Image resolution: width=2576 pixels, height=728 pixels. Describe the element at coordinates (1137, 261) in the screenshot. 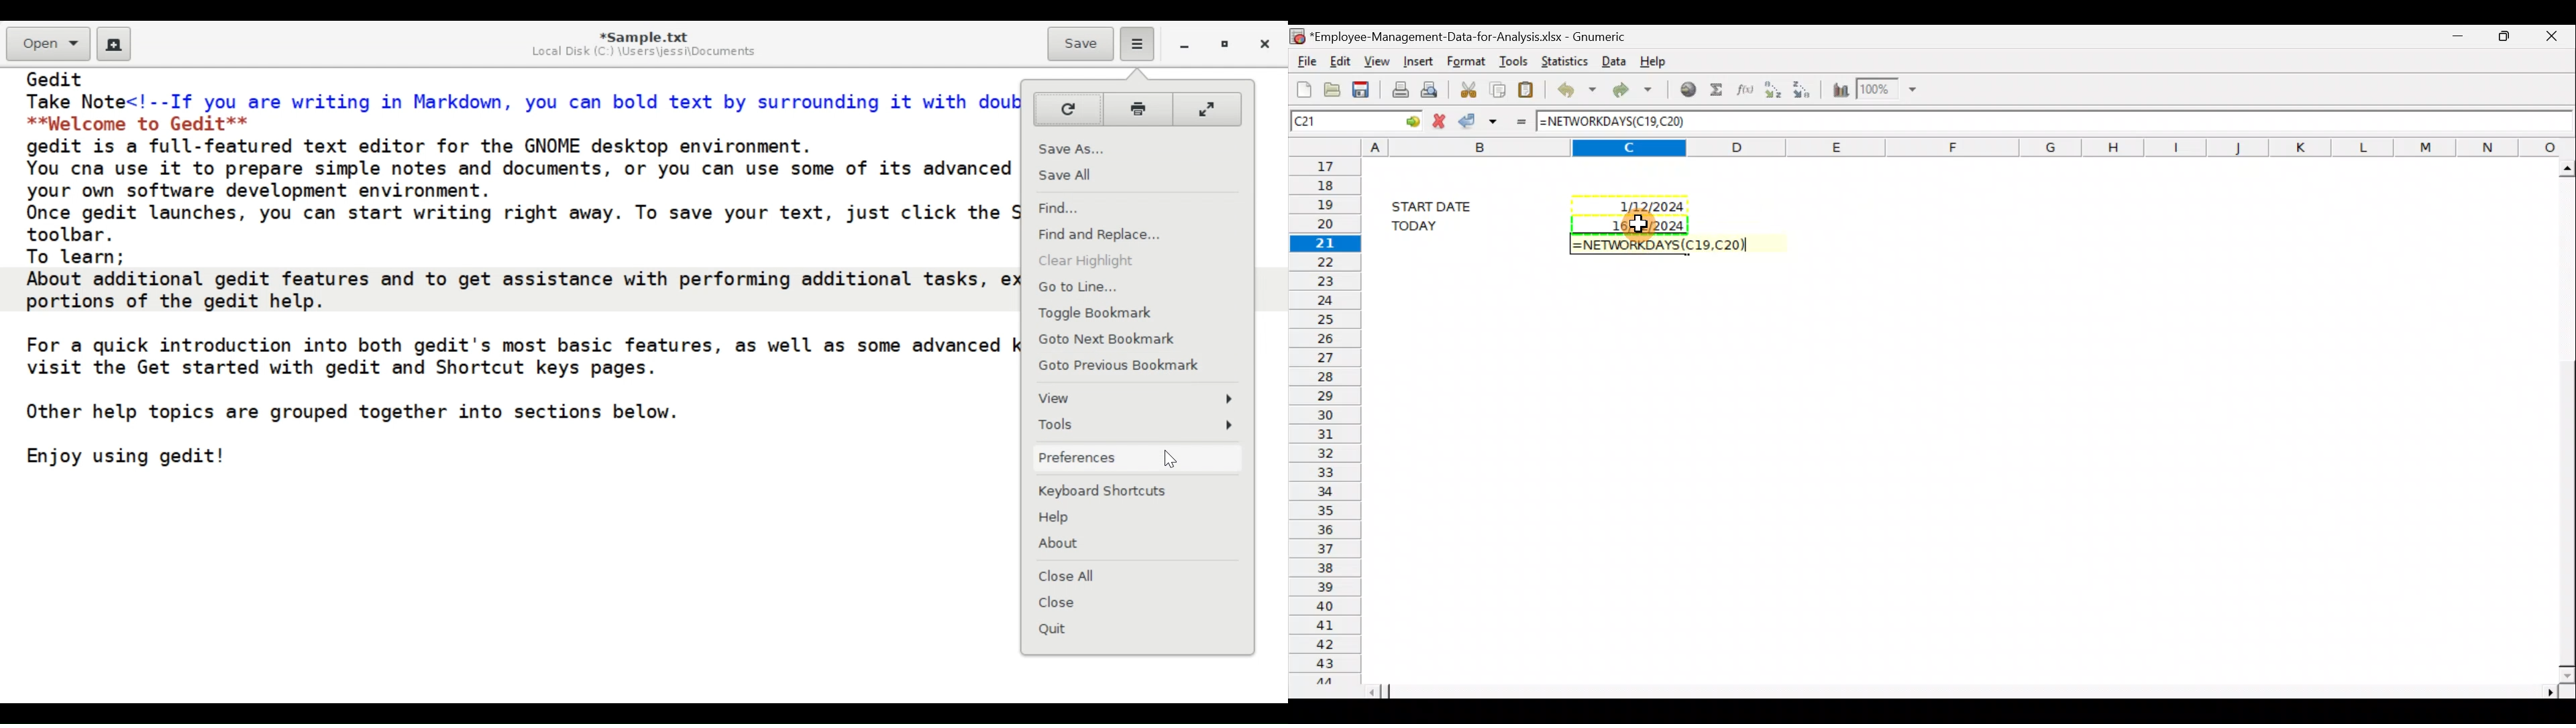

I see `Clear Highlight` at that location.